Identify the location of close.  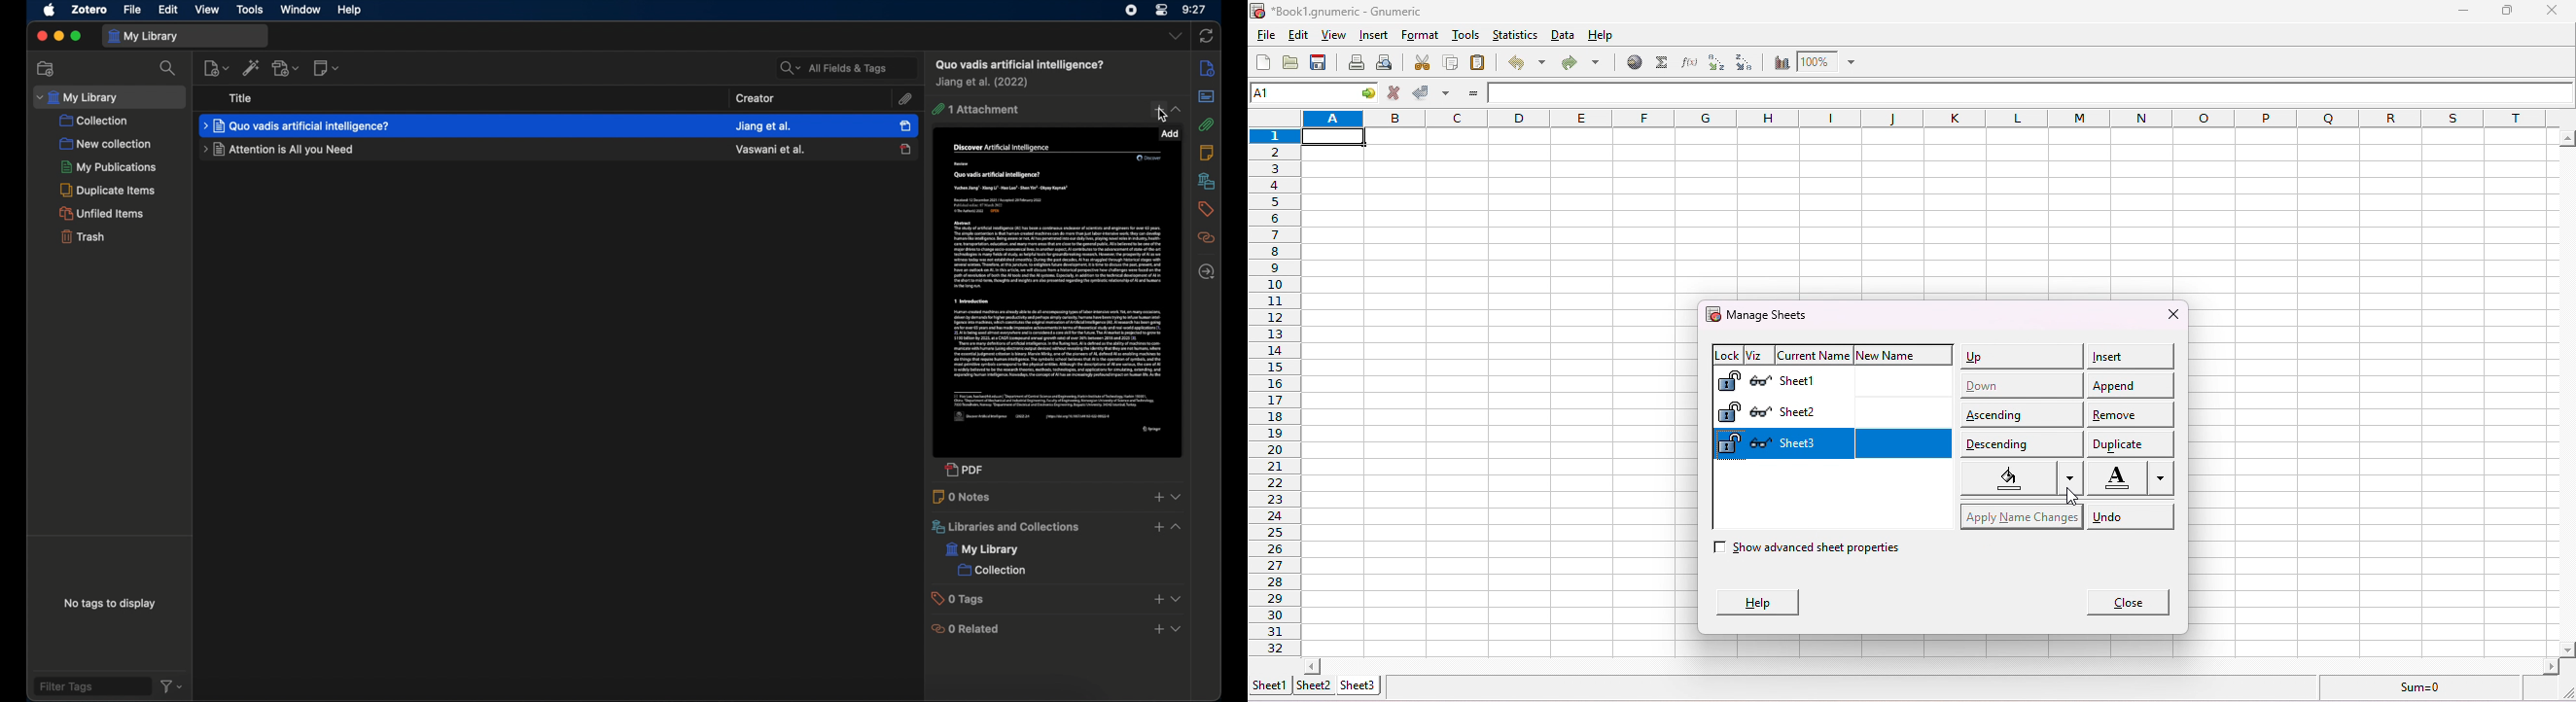
(40, 36).